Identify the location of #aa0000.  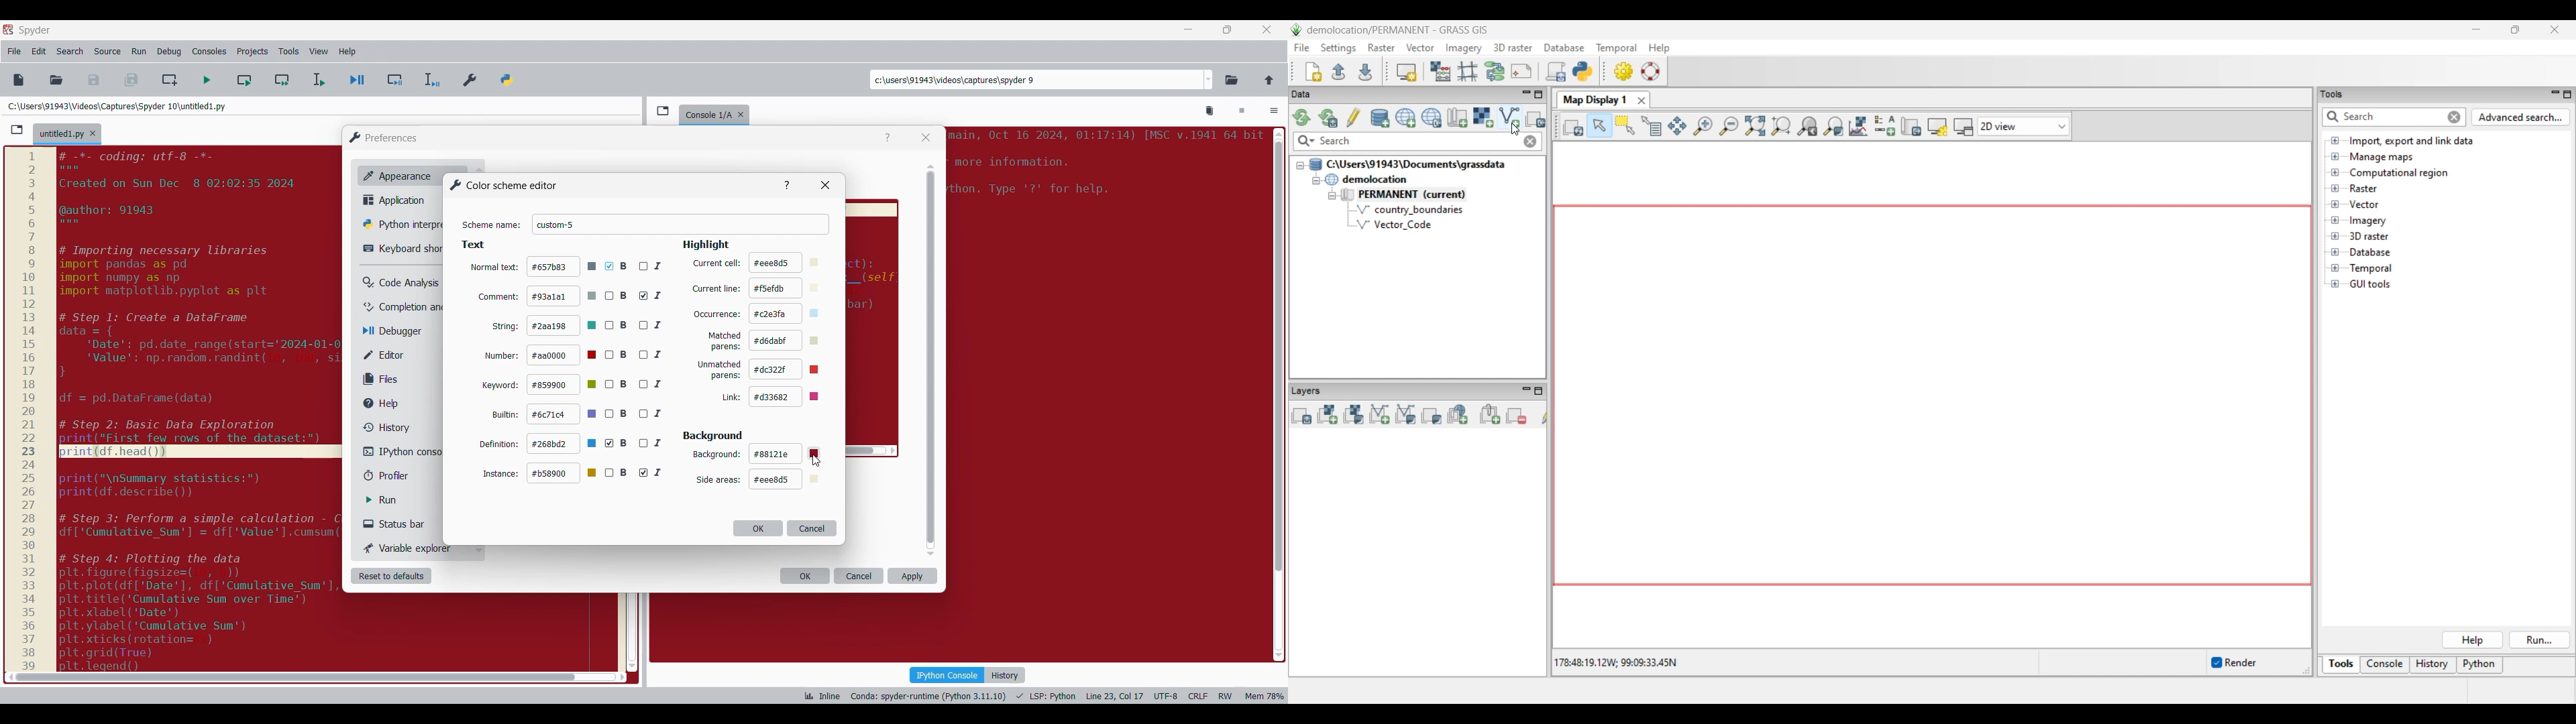
(564, 355).